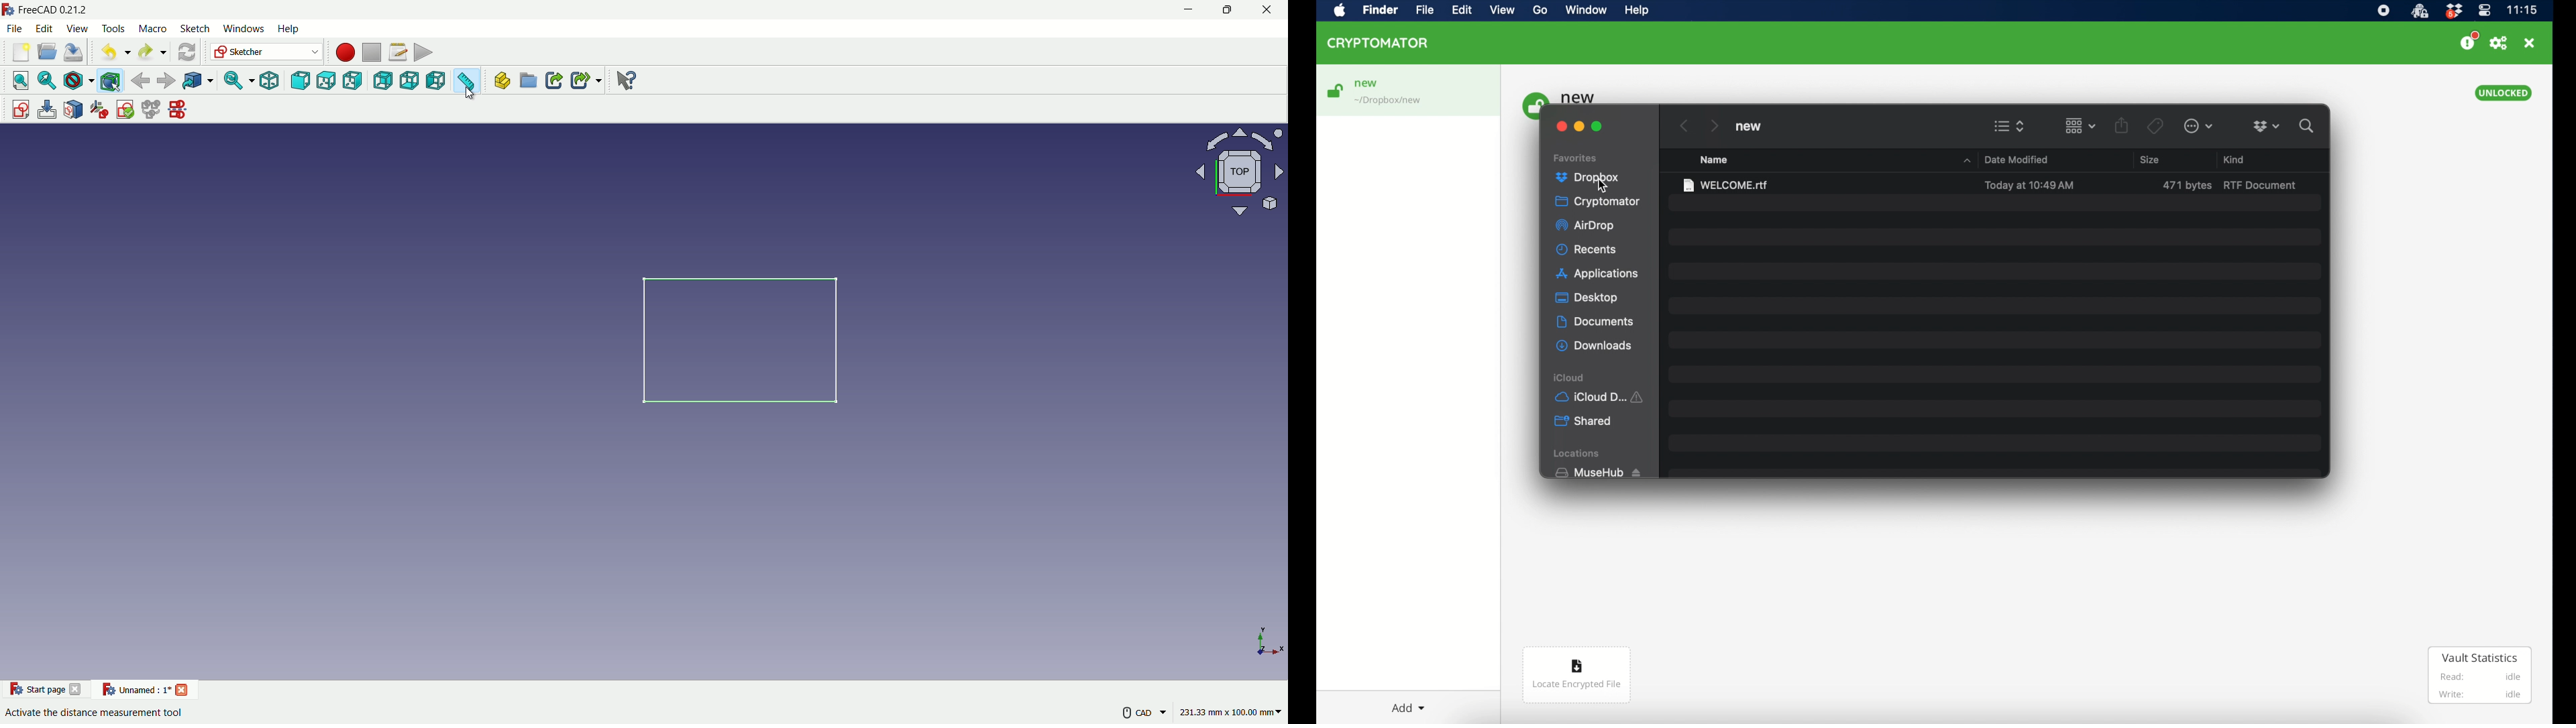 The width and height of the screenshot is (2576, 728). Describe the element at coordinates (74, 109) in the screenshot. I see `map sketch to face` at that location.